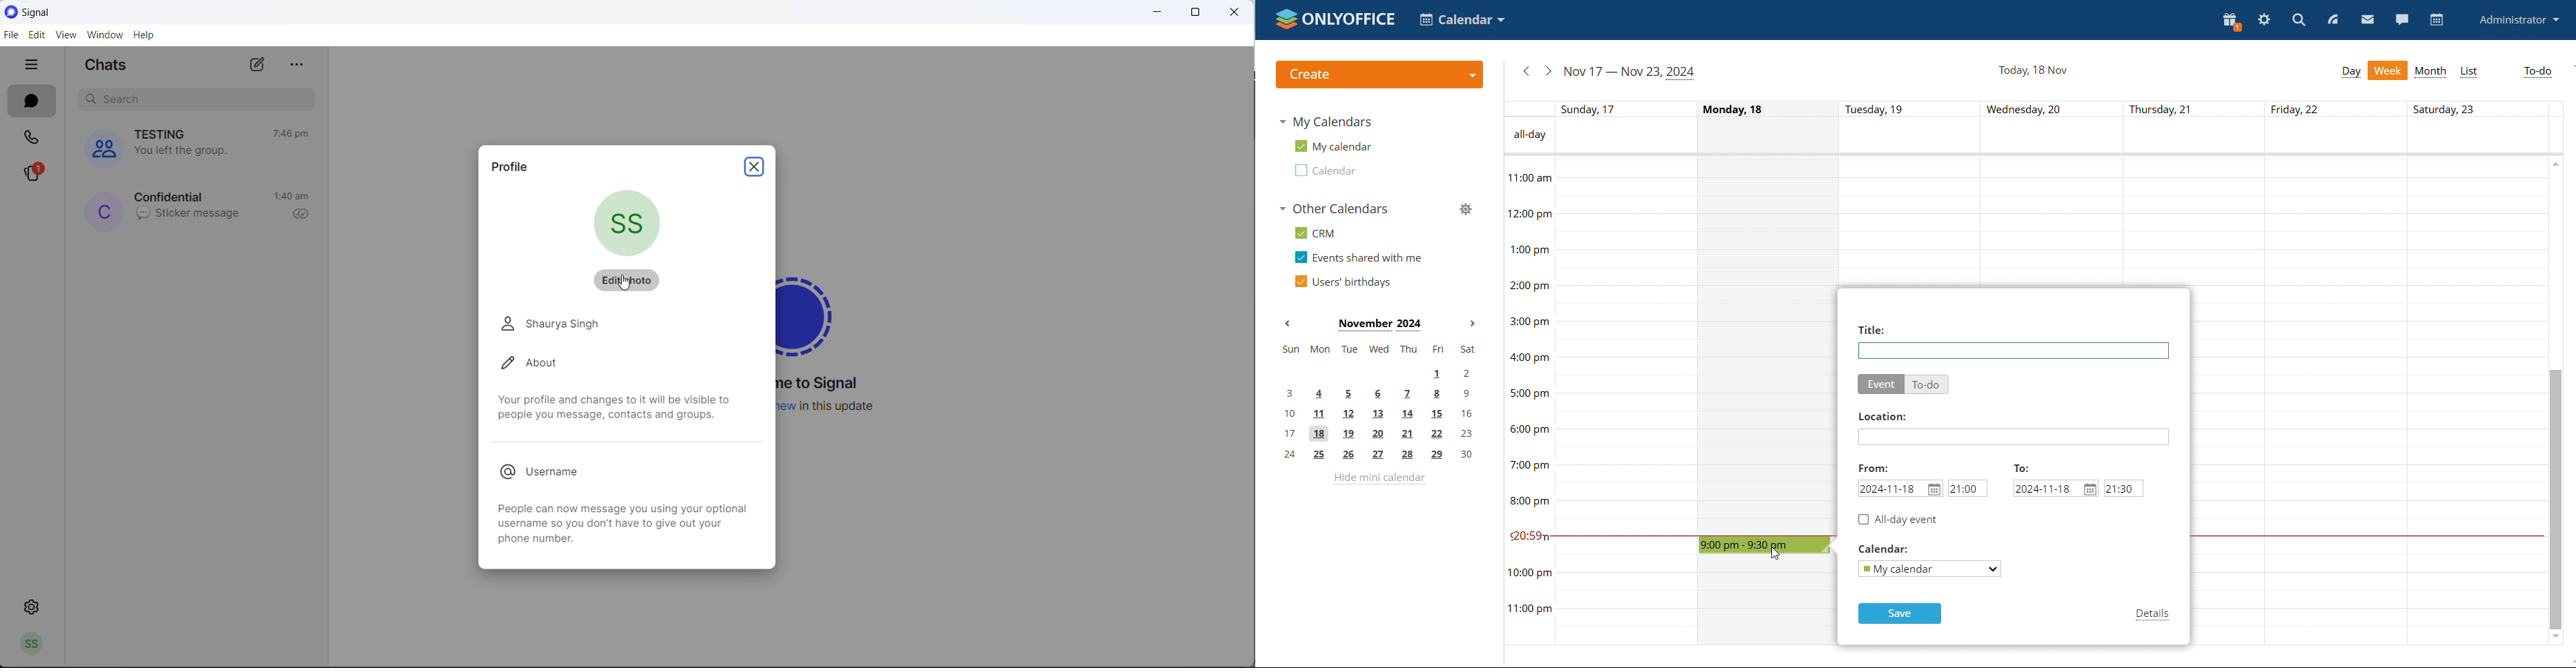  Describe the element at coordinates (2299, 19) in the screenshot. I see `search` at that location.